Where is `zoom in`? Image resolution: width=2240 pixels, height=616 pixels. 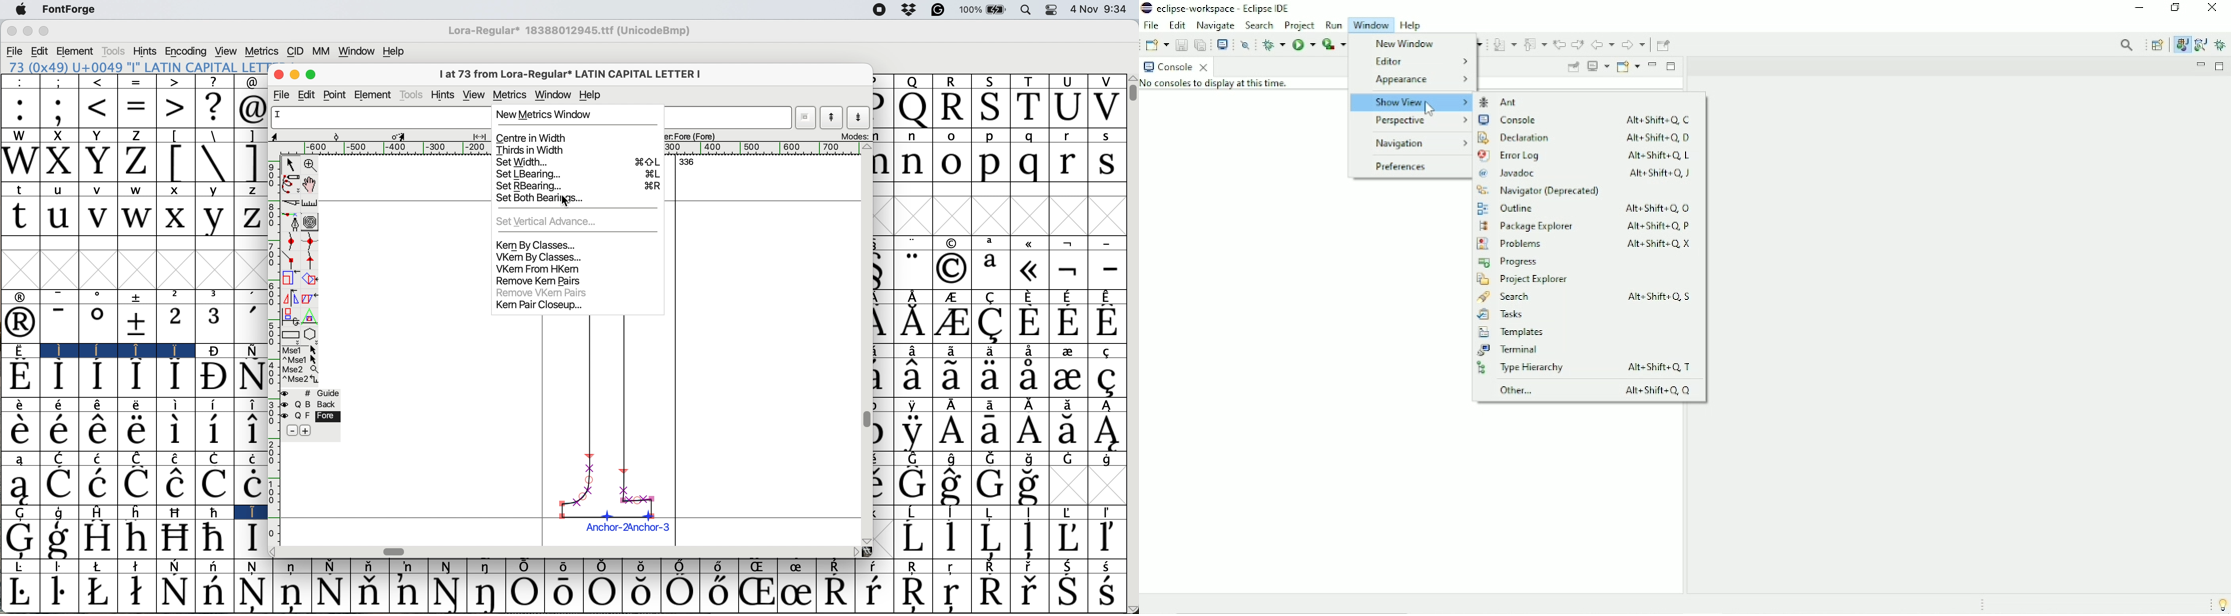
zoom in is located at coordinates (311, 164).